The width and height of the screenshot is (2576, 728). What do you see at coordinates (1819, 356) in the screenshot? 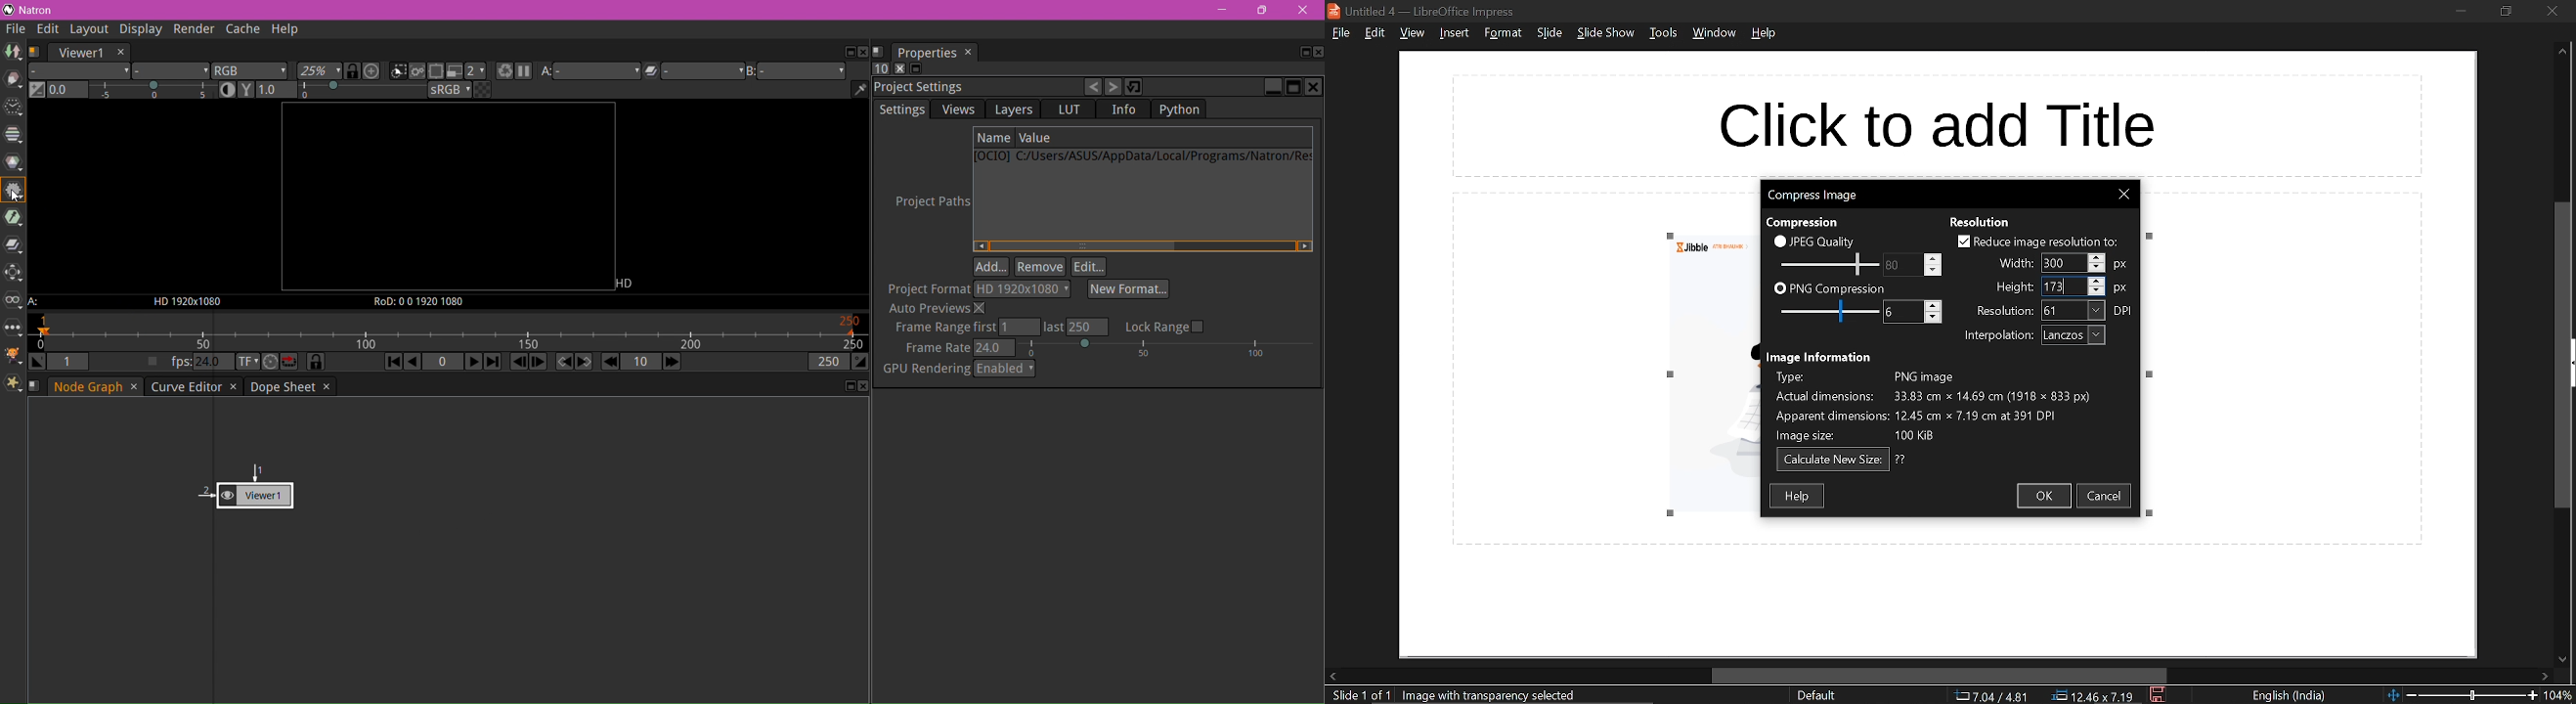
I see `text` at bounding box center [1819, 356].